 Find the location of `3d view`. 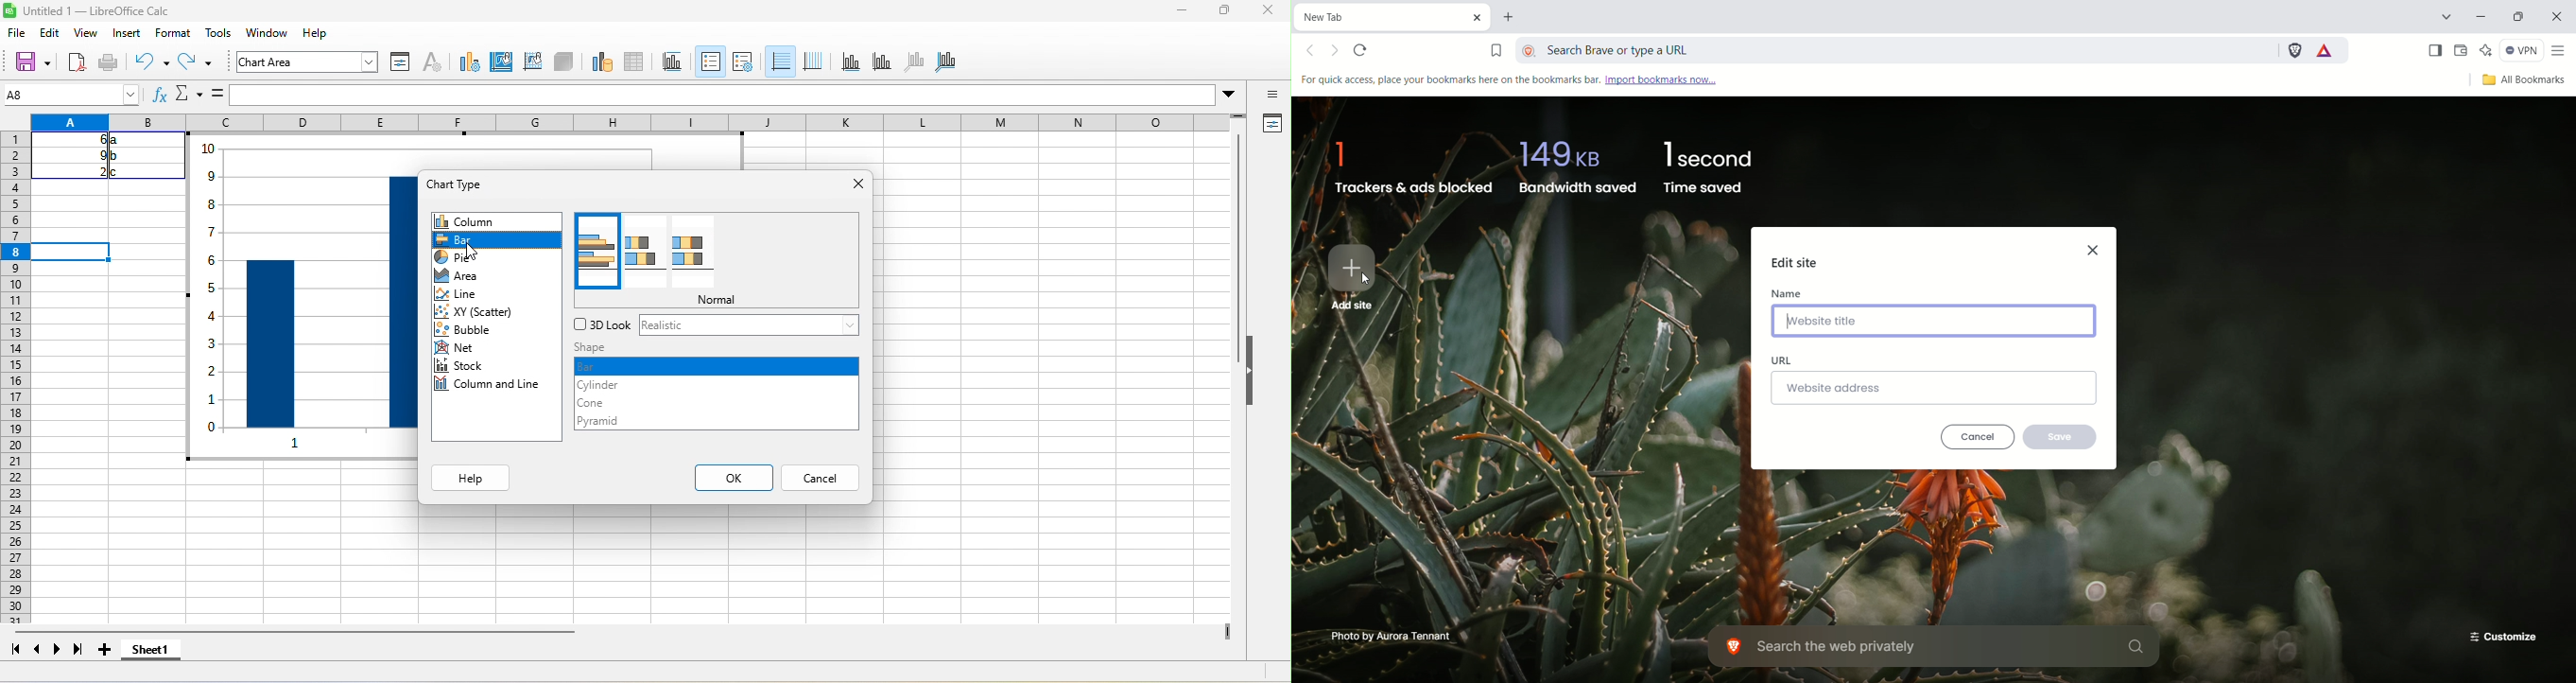

3d view is located at coordinates (562, 61).